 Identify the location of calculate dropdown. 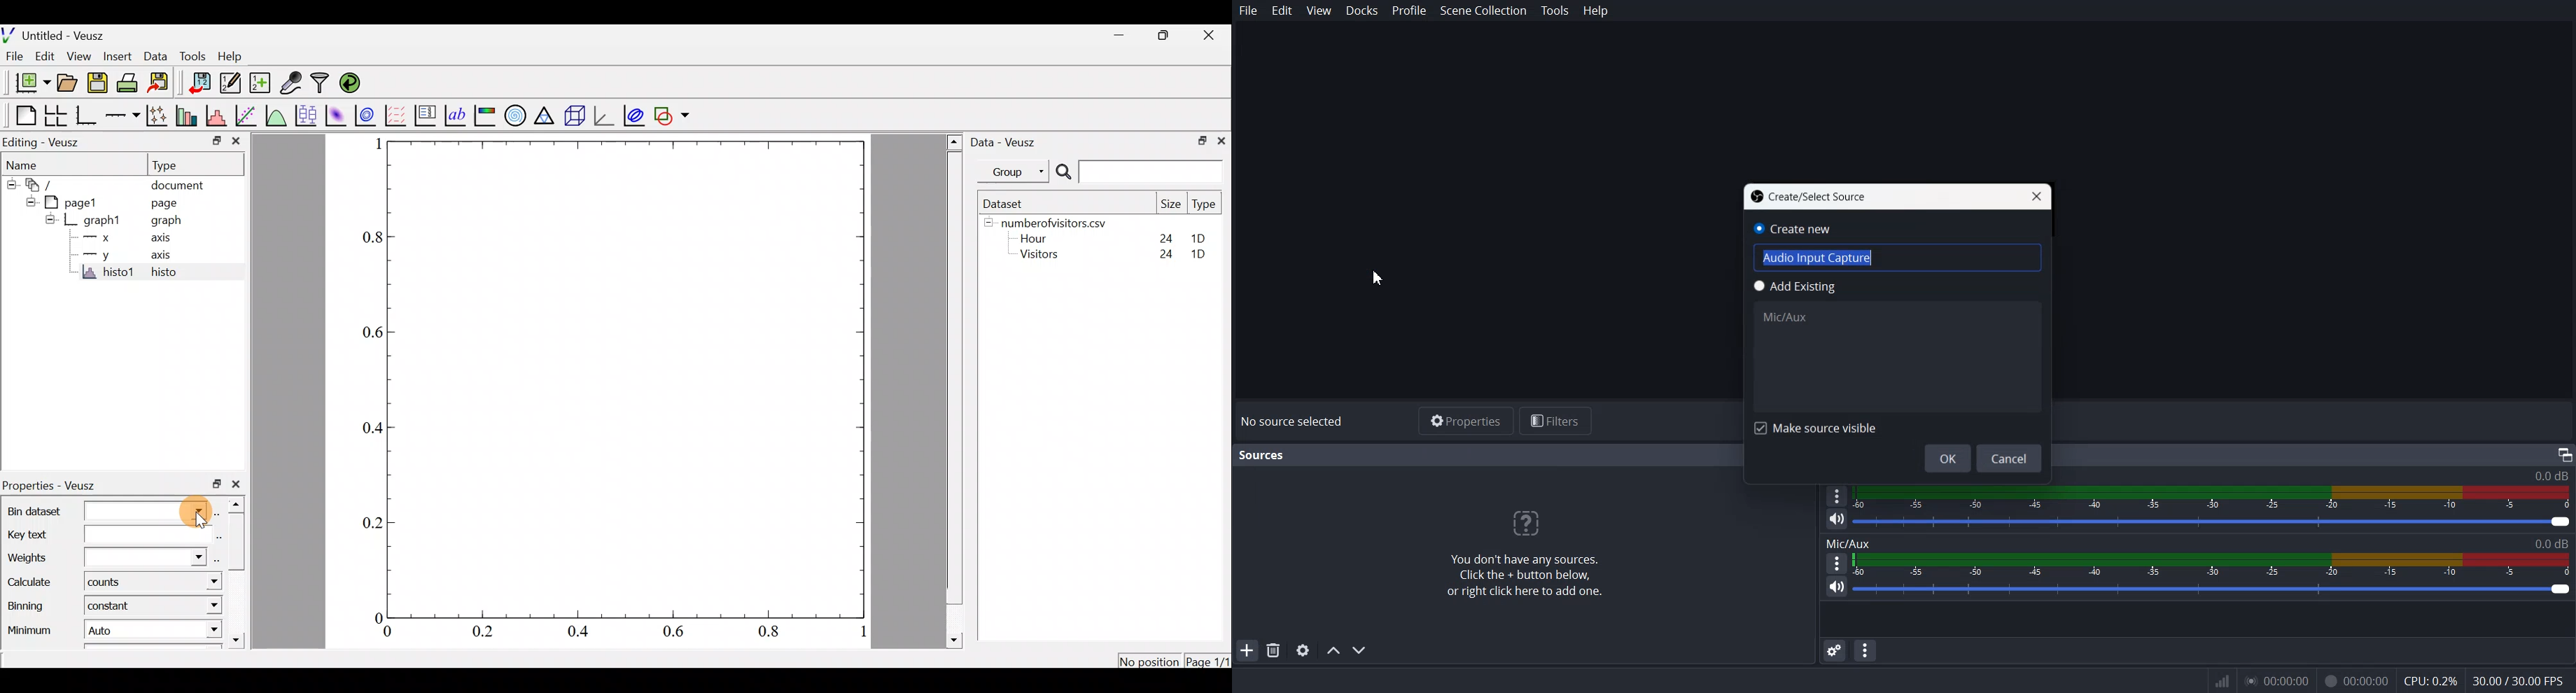
(203, 581).